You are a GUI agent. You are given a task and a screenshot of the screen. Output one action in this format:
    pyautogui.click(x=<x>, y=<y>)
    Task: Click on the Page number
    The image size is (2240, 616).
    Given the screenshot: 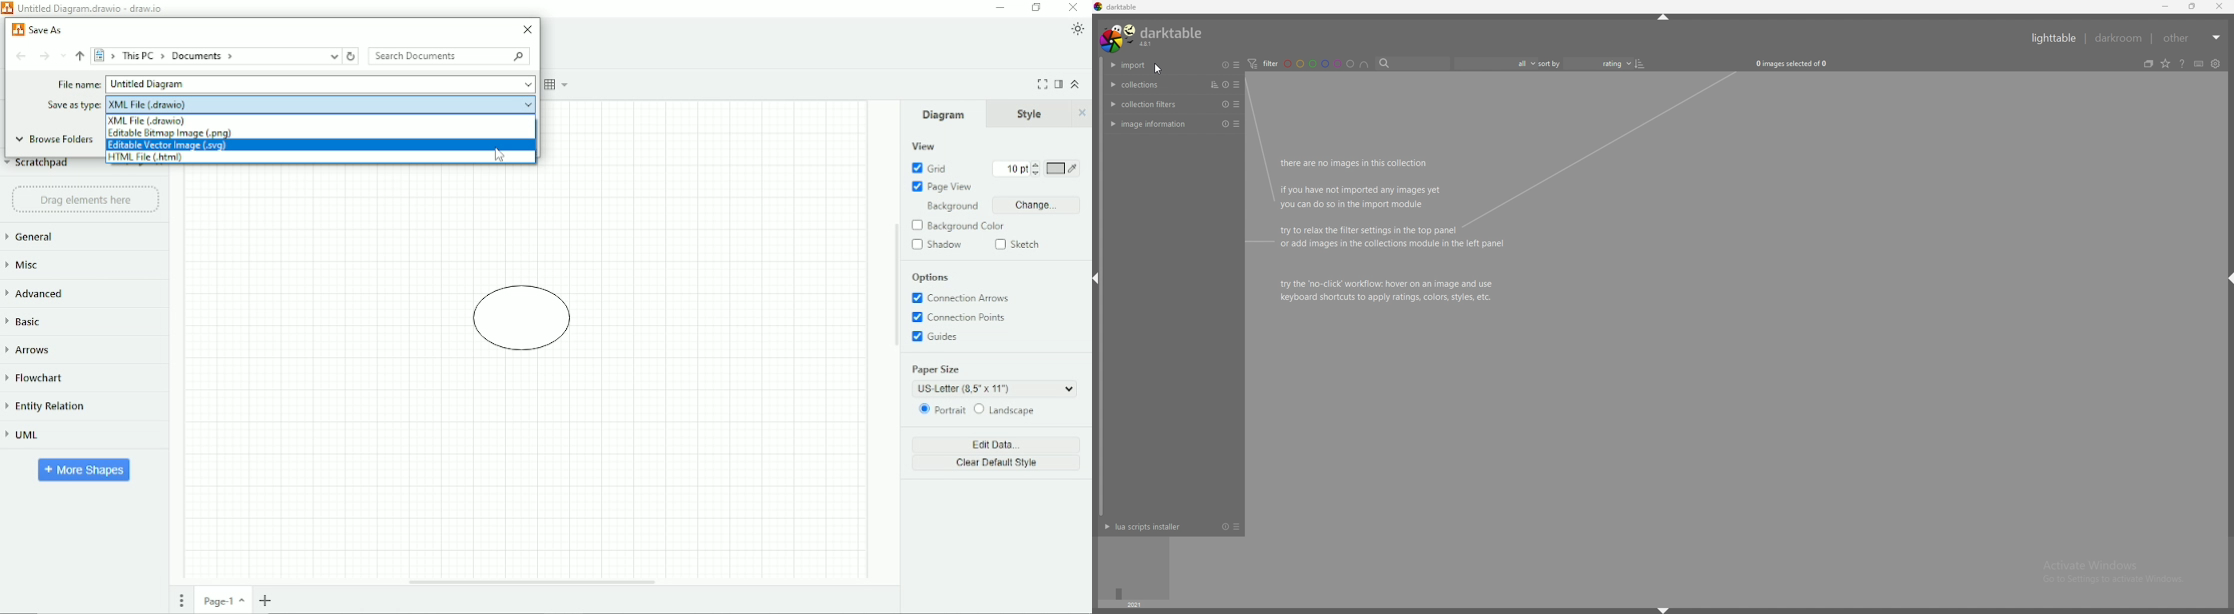 What is the action you would take?
    pyautogui.click(x=224, y=603)
    